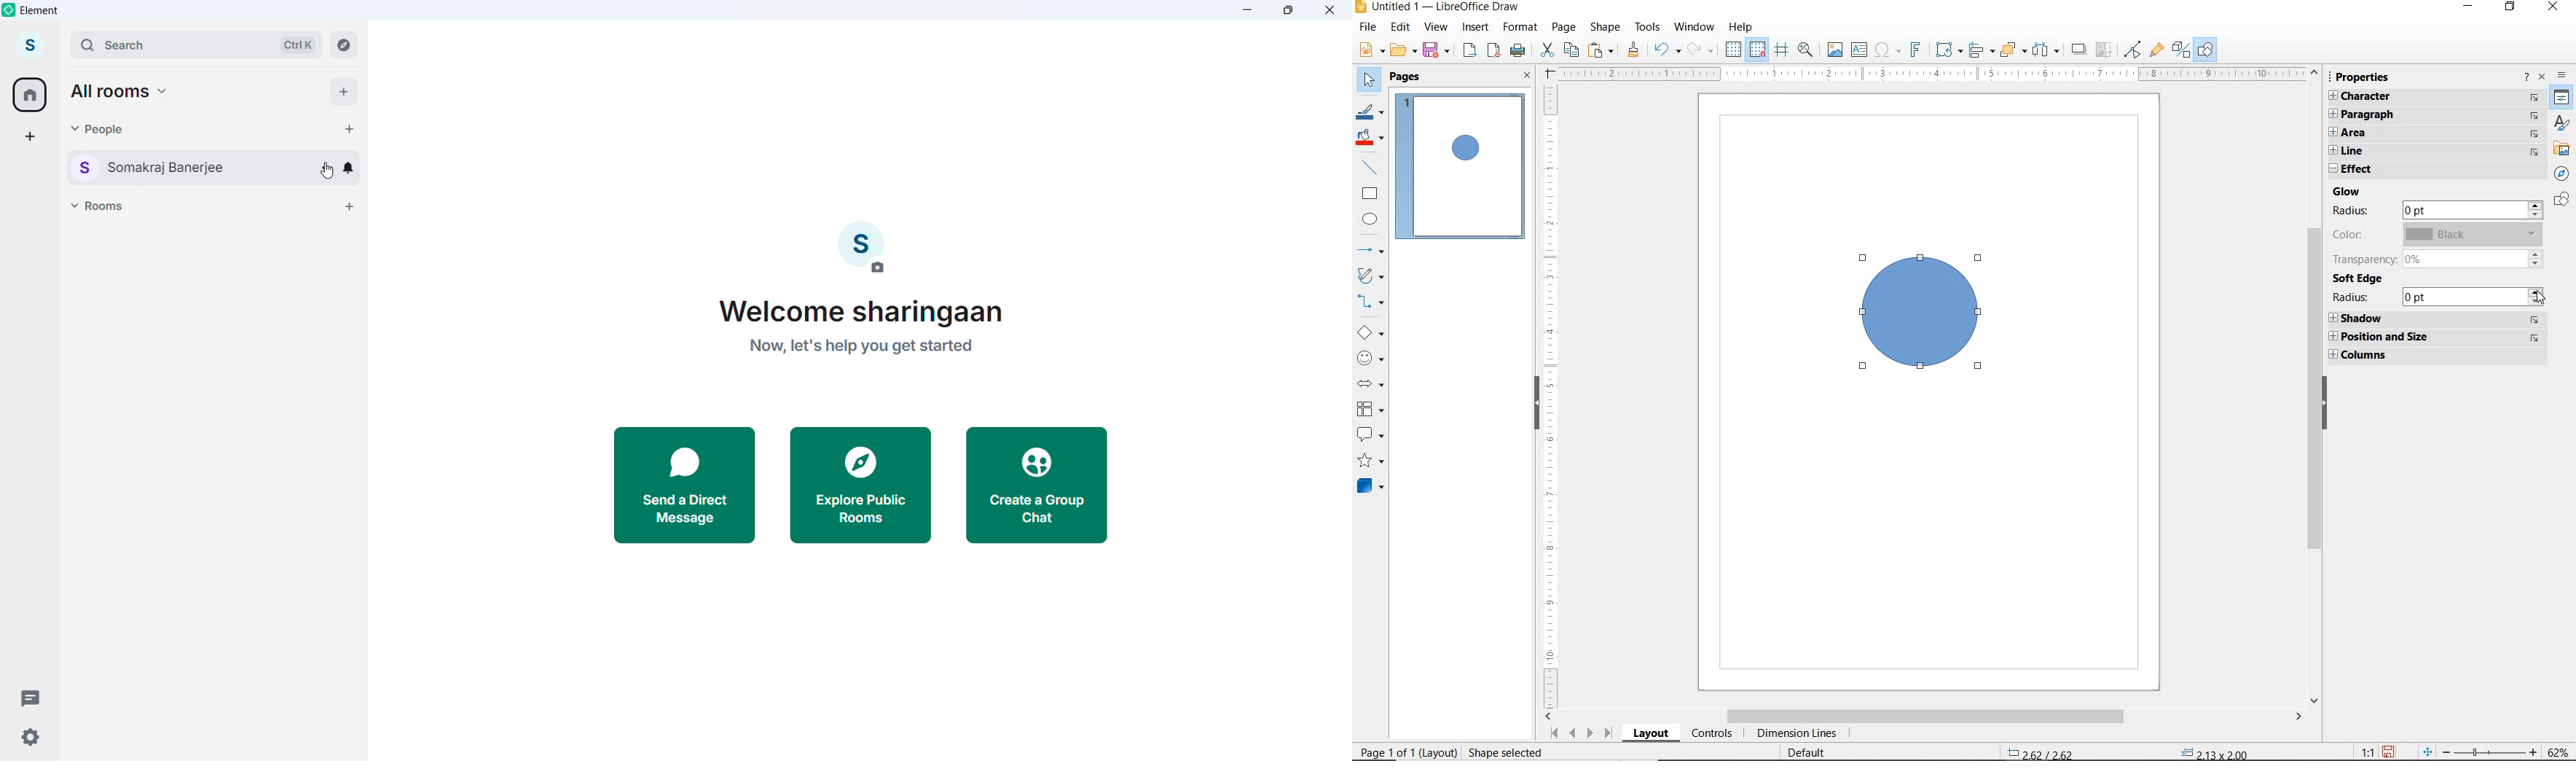 This screenshot has width=2576, height=784. What do you see at coordinates (866, 313) in the screenshot?
I see `Welcome sharingaan` at bounding box center [866, 313].